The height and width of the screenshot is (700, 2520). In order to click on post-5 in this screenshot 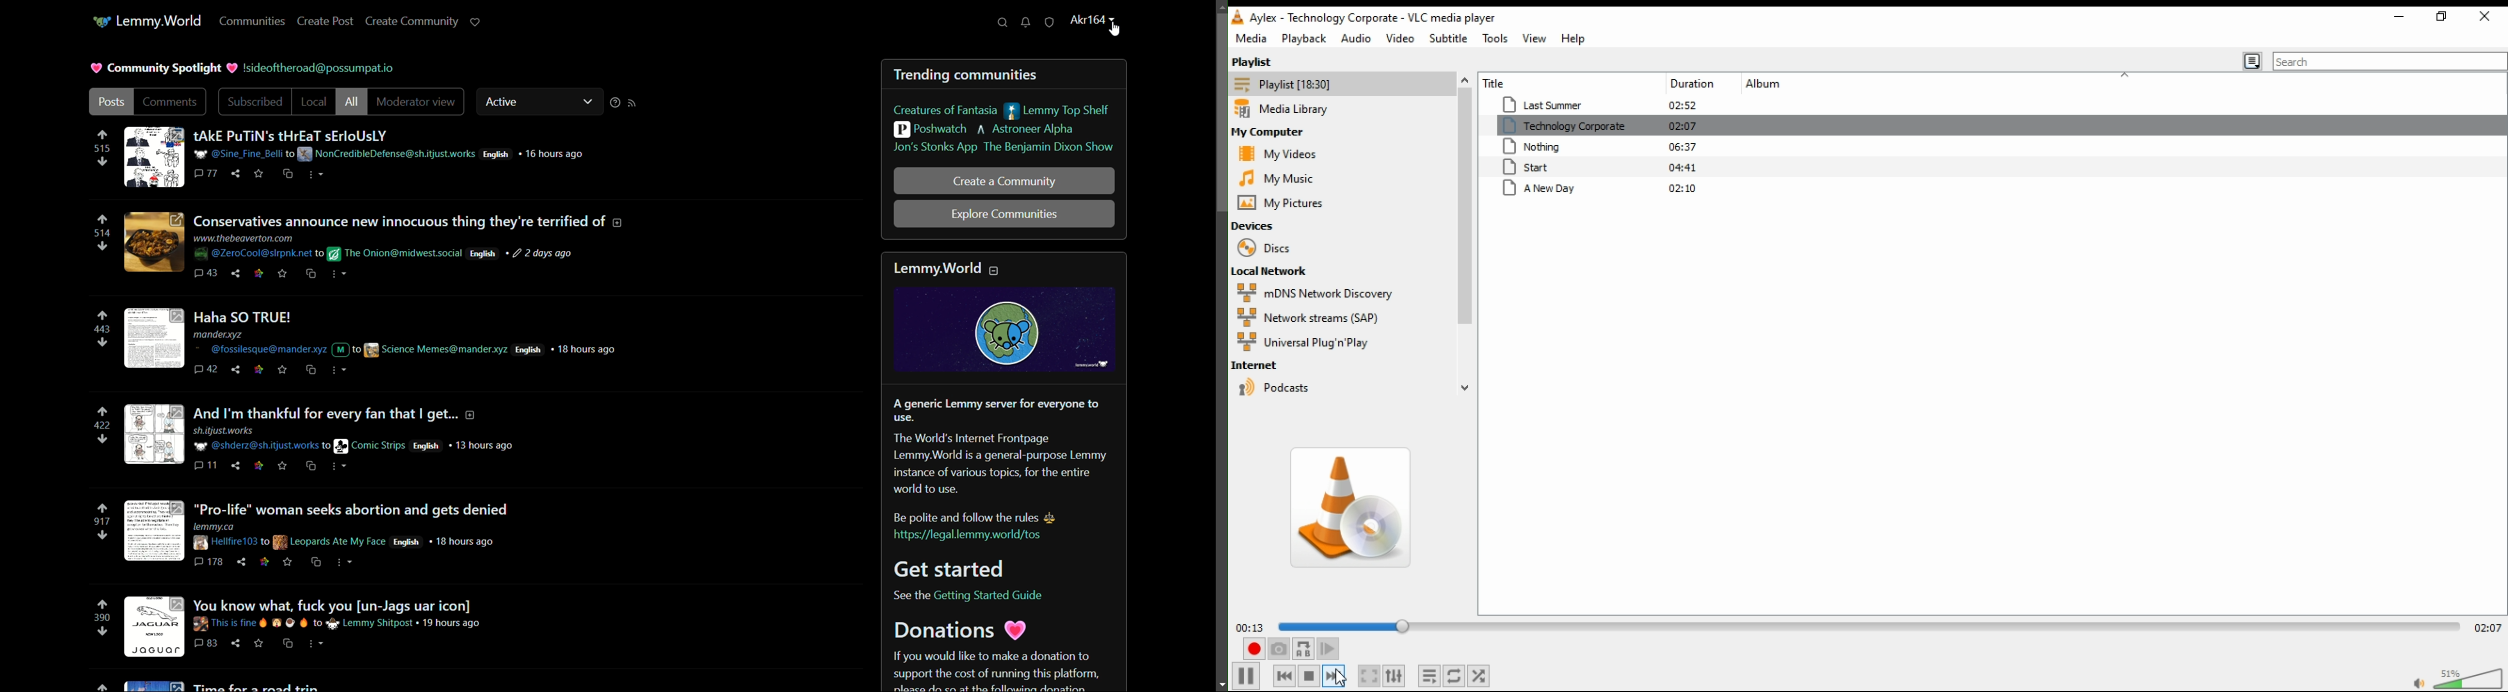, I will do `click(315, 536)`.